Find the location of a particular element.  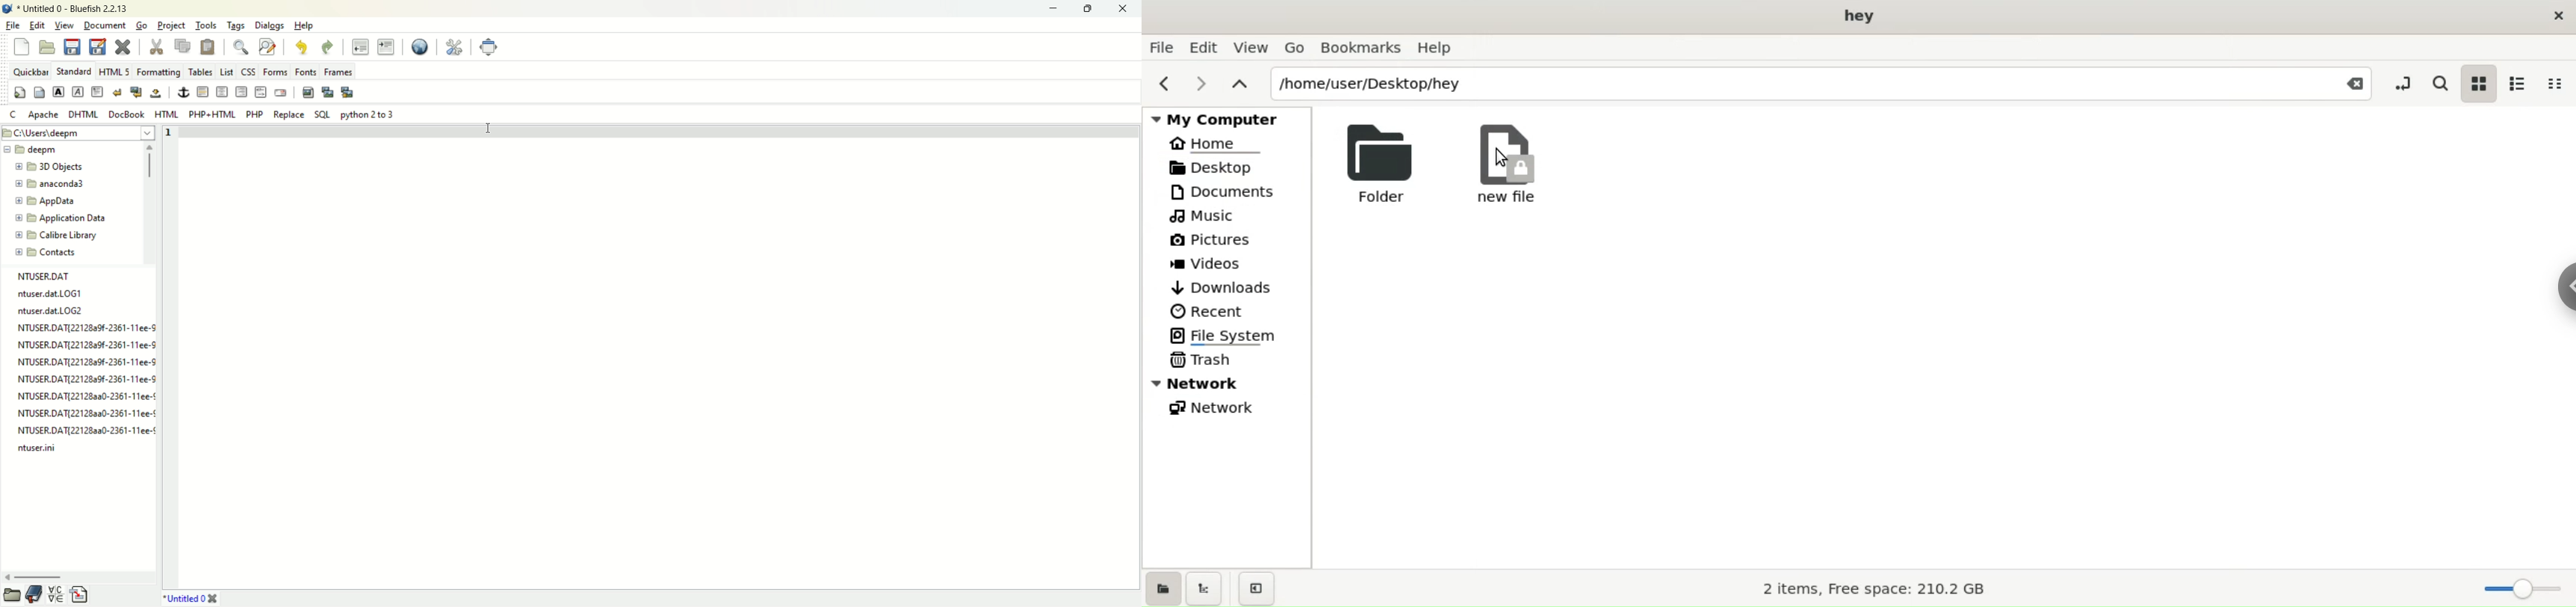

editor is located at coordinates (661, 350).